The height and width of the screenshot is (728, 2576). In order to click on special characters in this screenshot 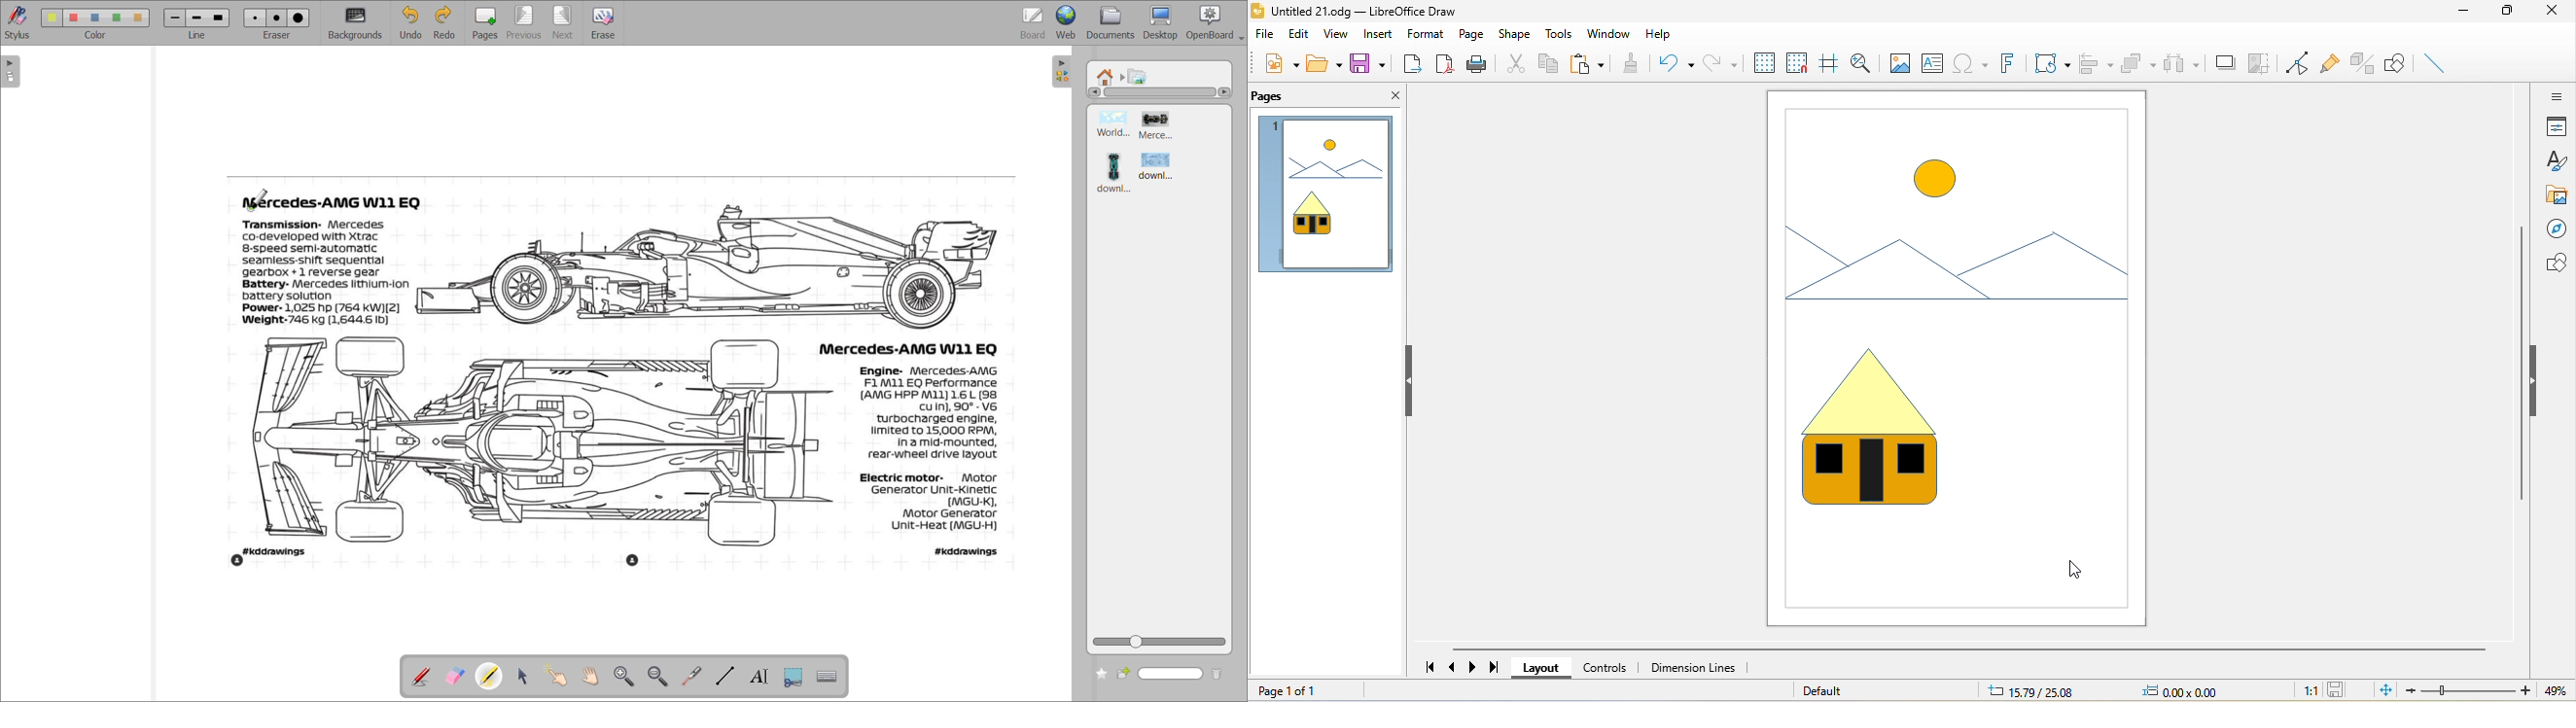, I will do `click(1970, 63)`.